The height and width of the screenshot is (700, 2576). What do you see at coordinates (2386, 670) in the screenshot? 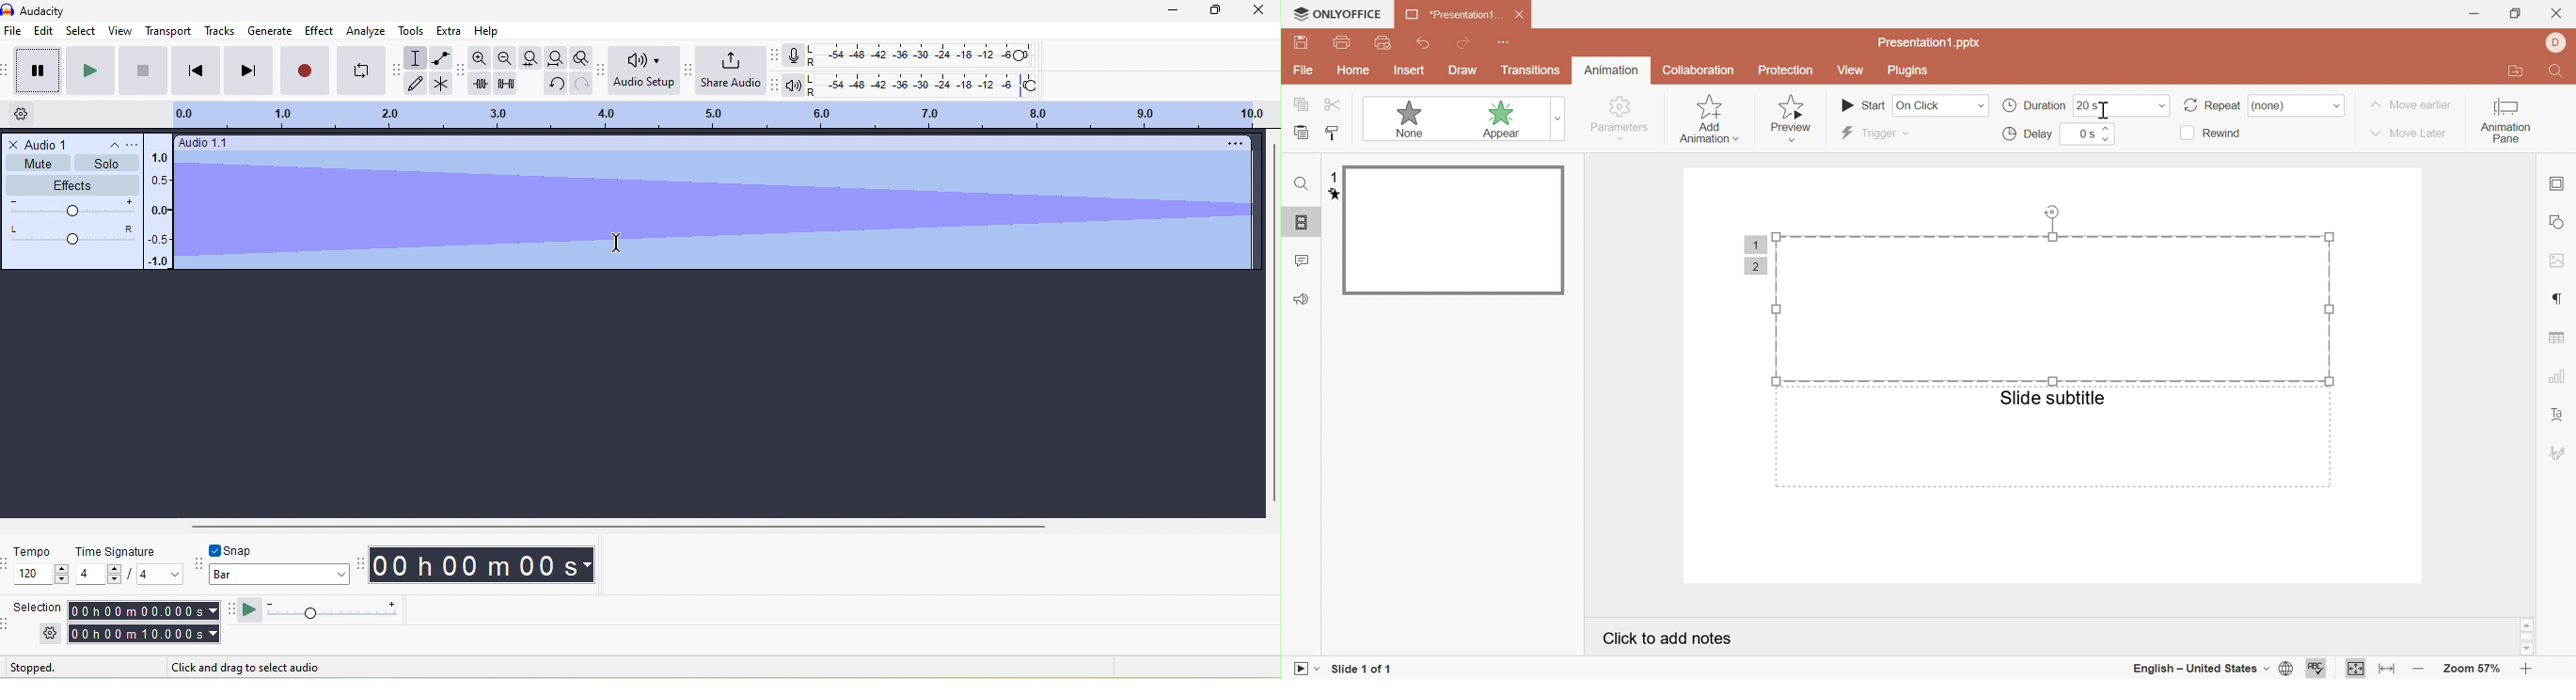
I see `fit to width` at bounding box center [2386, 670].